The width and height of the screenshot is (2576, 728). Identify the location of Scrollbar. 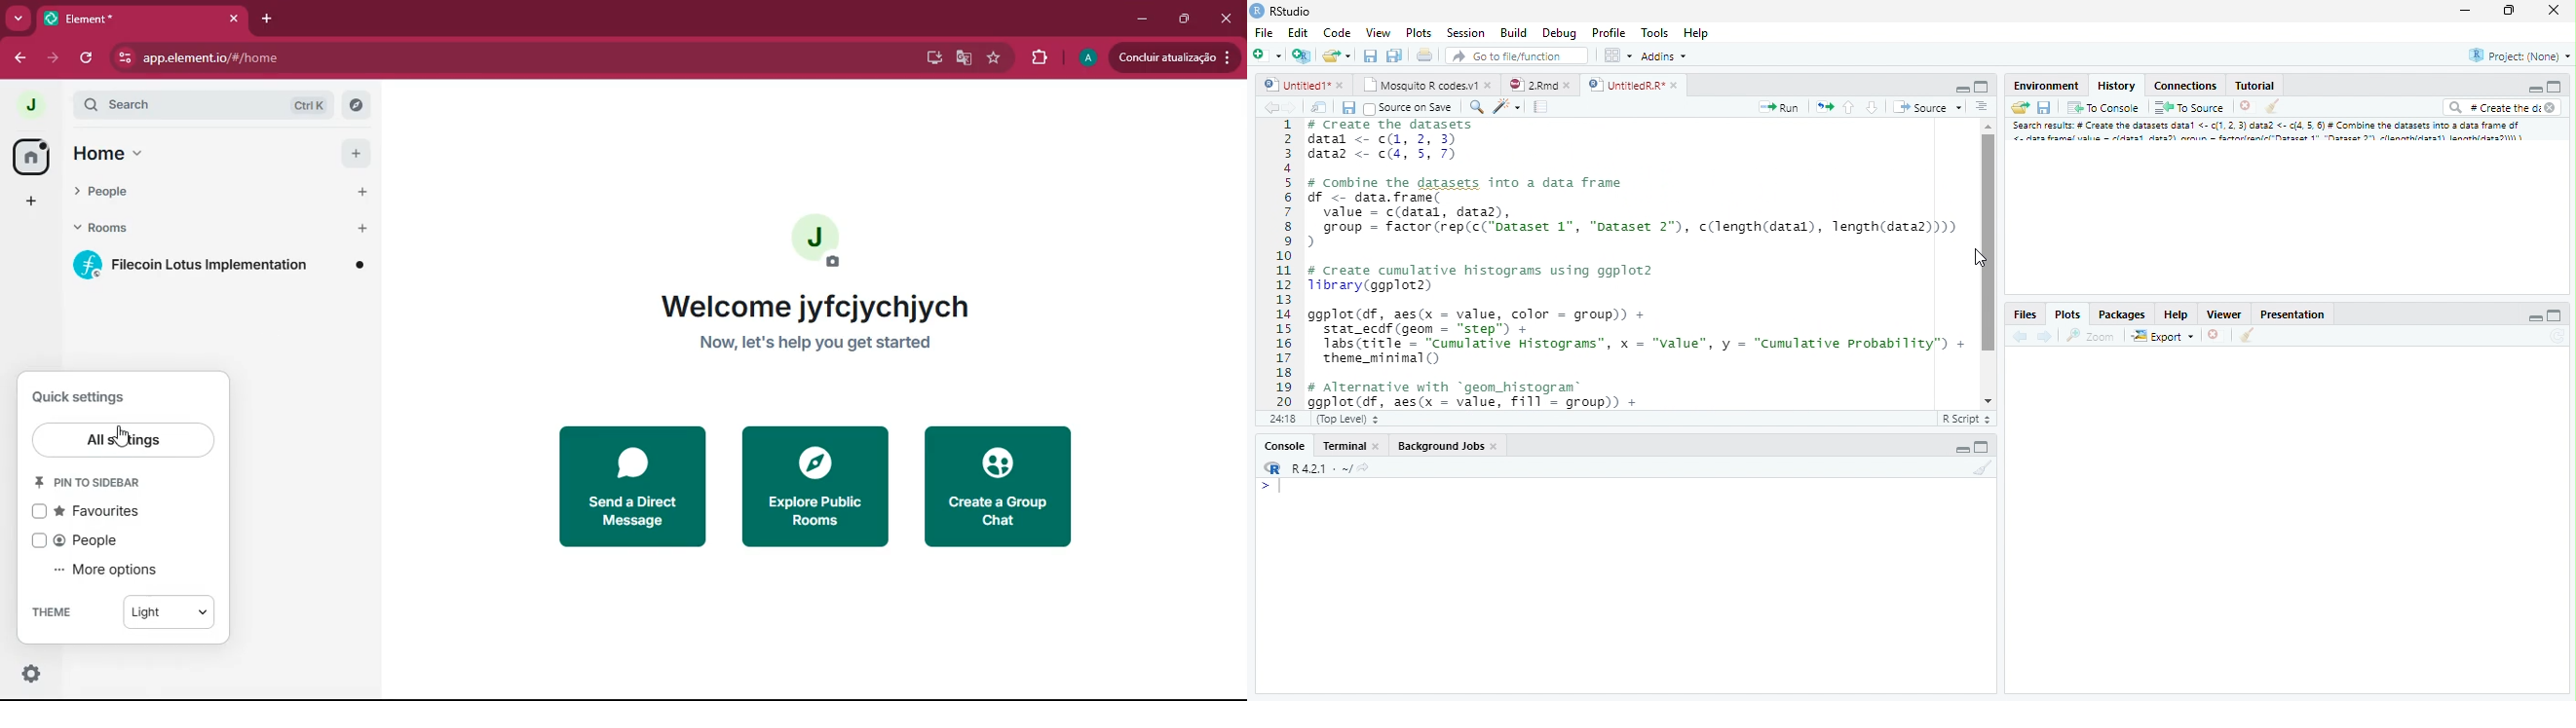
(1987, 261).